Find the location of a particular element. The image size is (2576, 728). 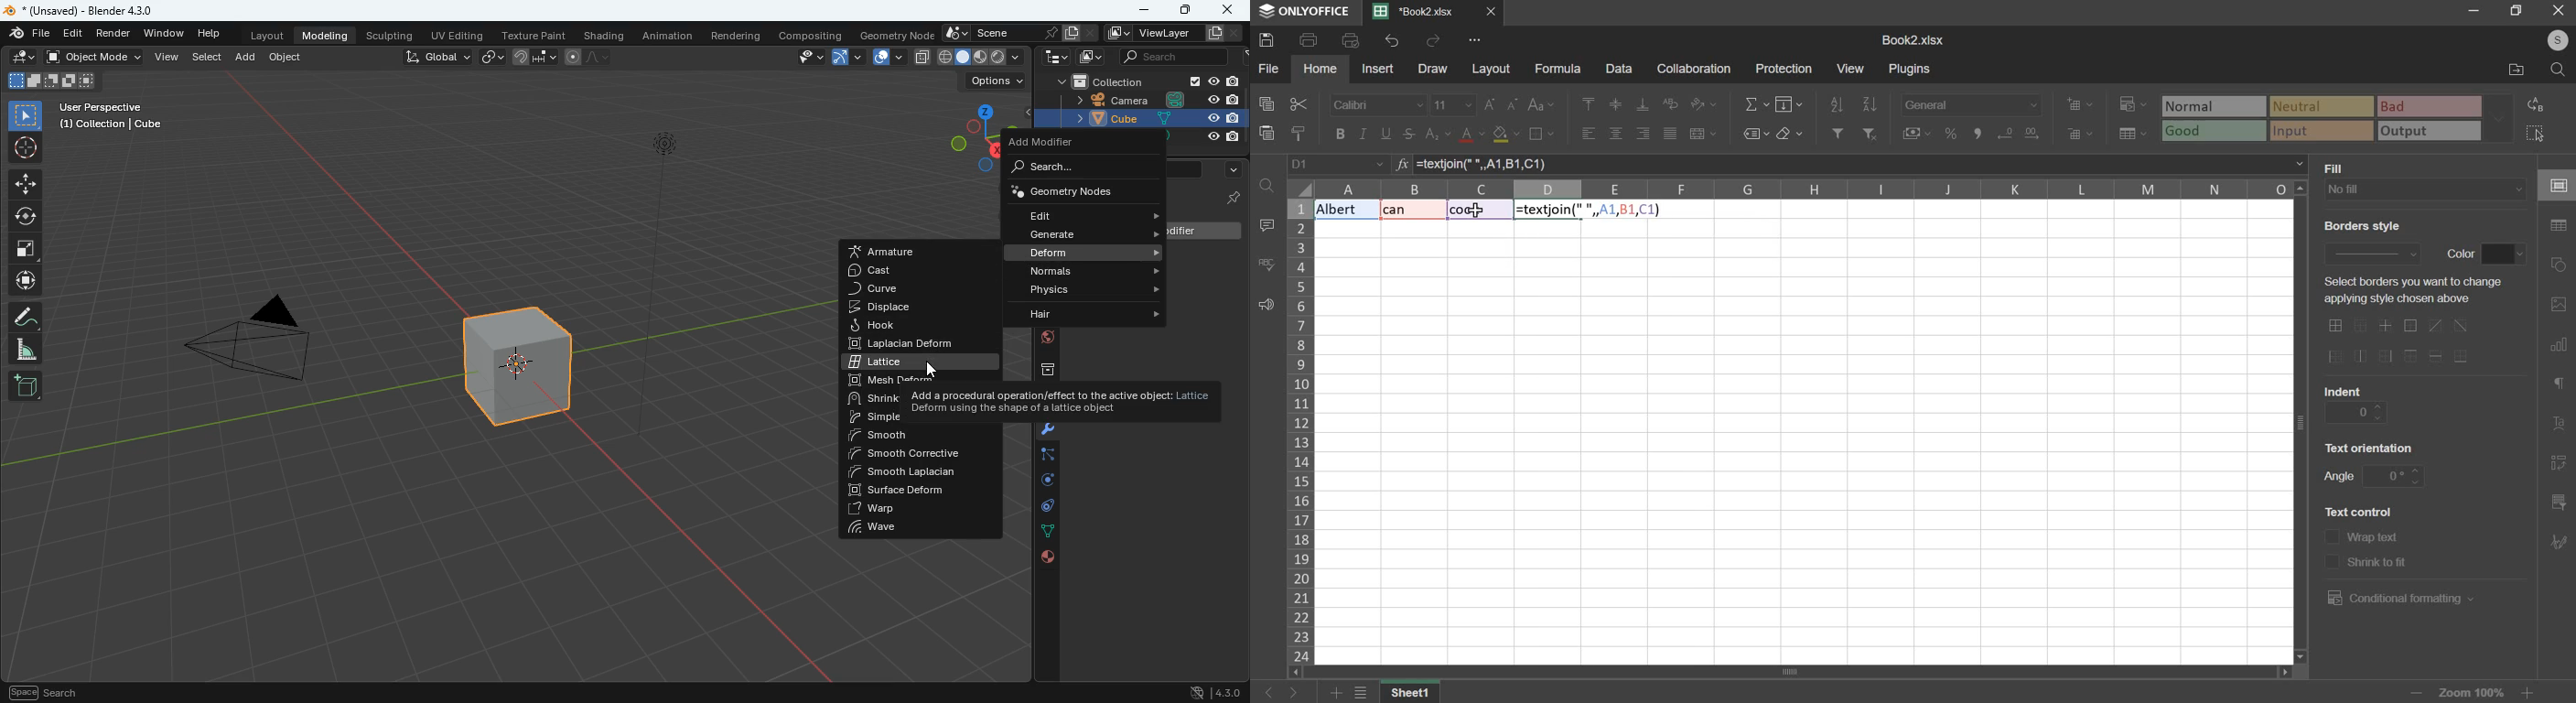

go forward is located at coordinates (1303, 693).